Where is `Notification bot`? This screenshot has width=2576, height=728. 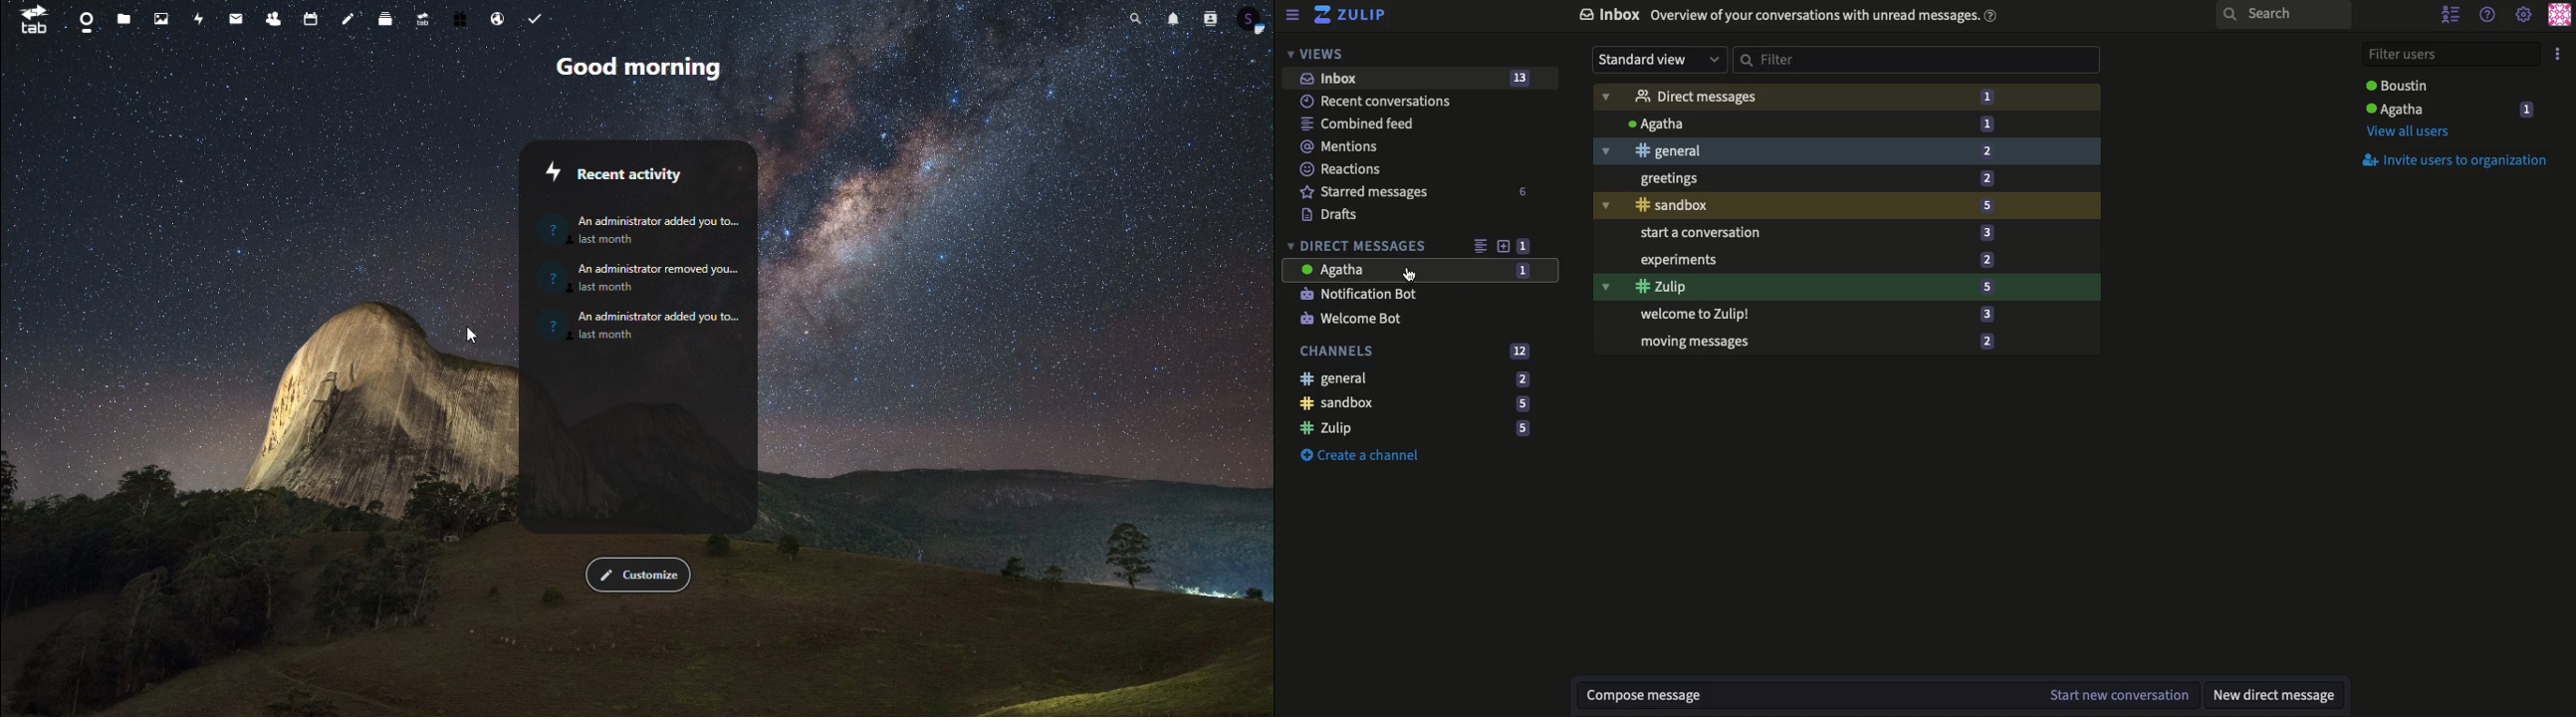
Notification bot is located at coordinates (1363, 293).